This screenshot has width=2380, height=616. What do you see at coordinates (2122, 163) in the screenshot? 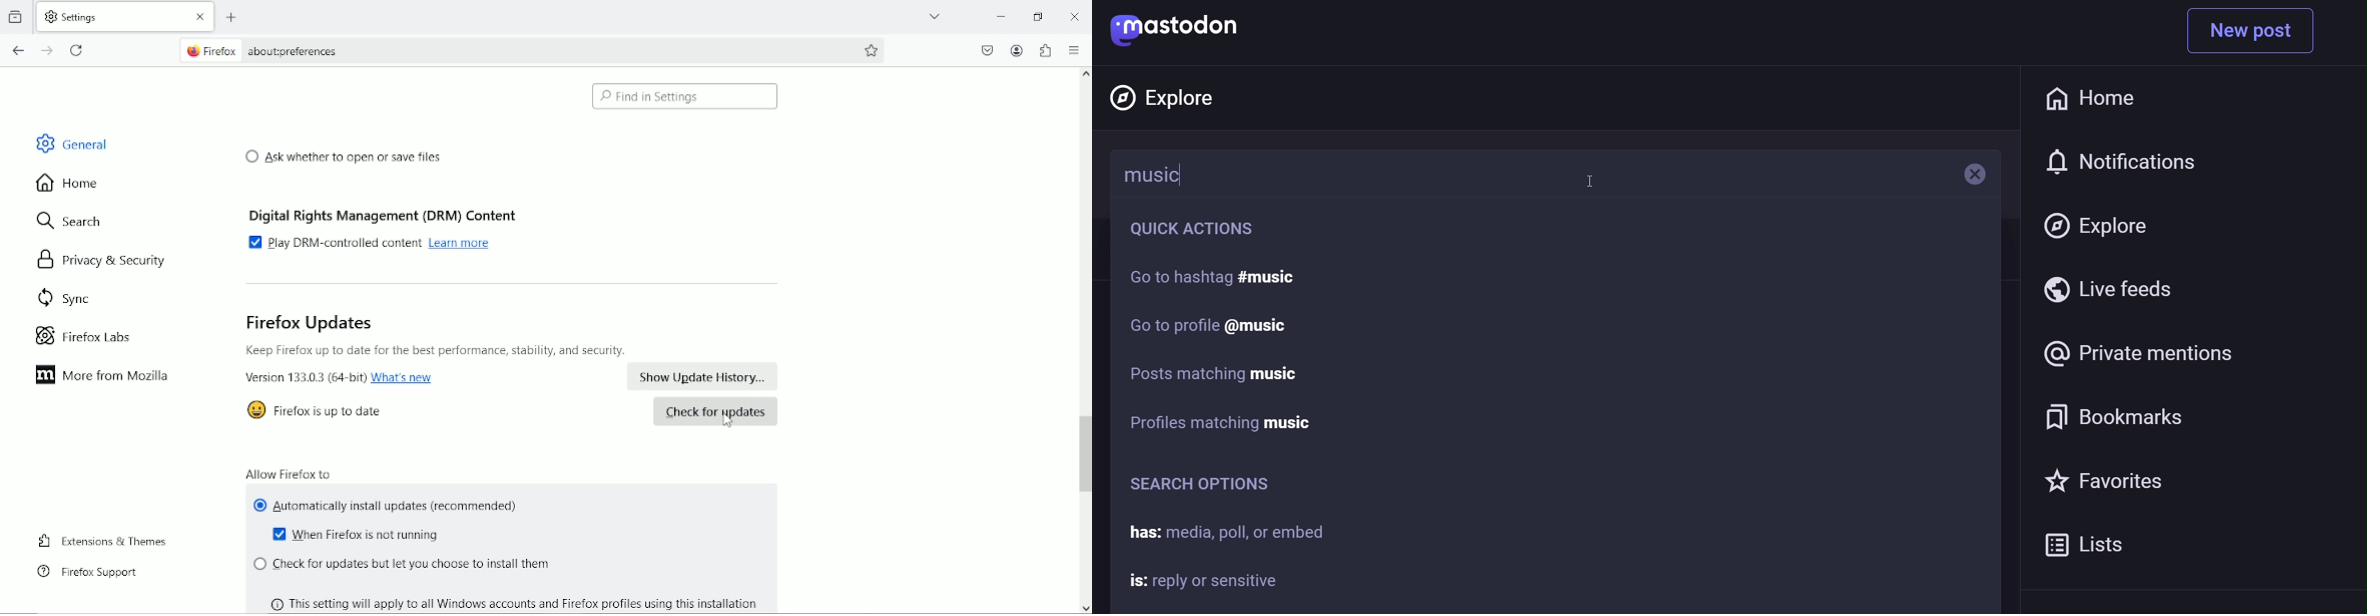
I see `notification` at bounding box center [2122, 163].